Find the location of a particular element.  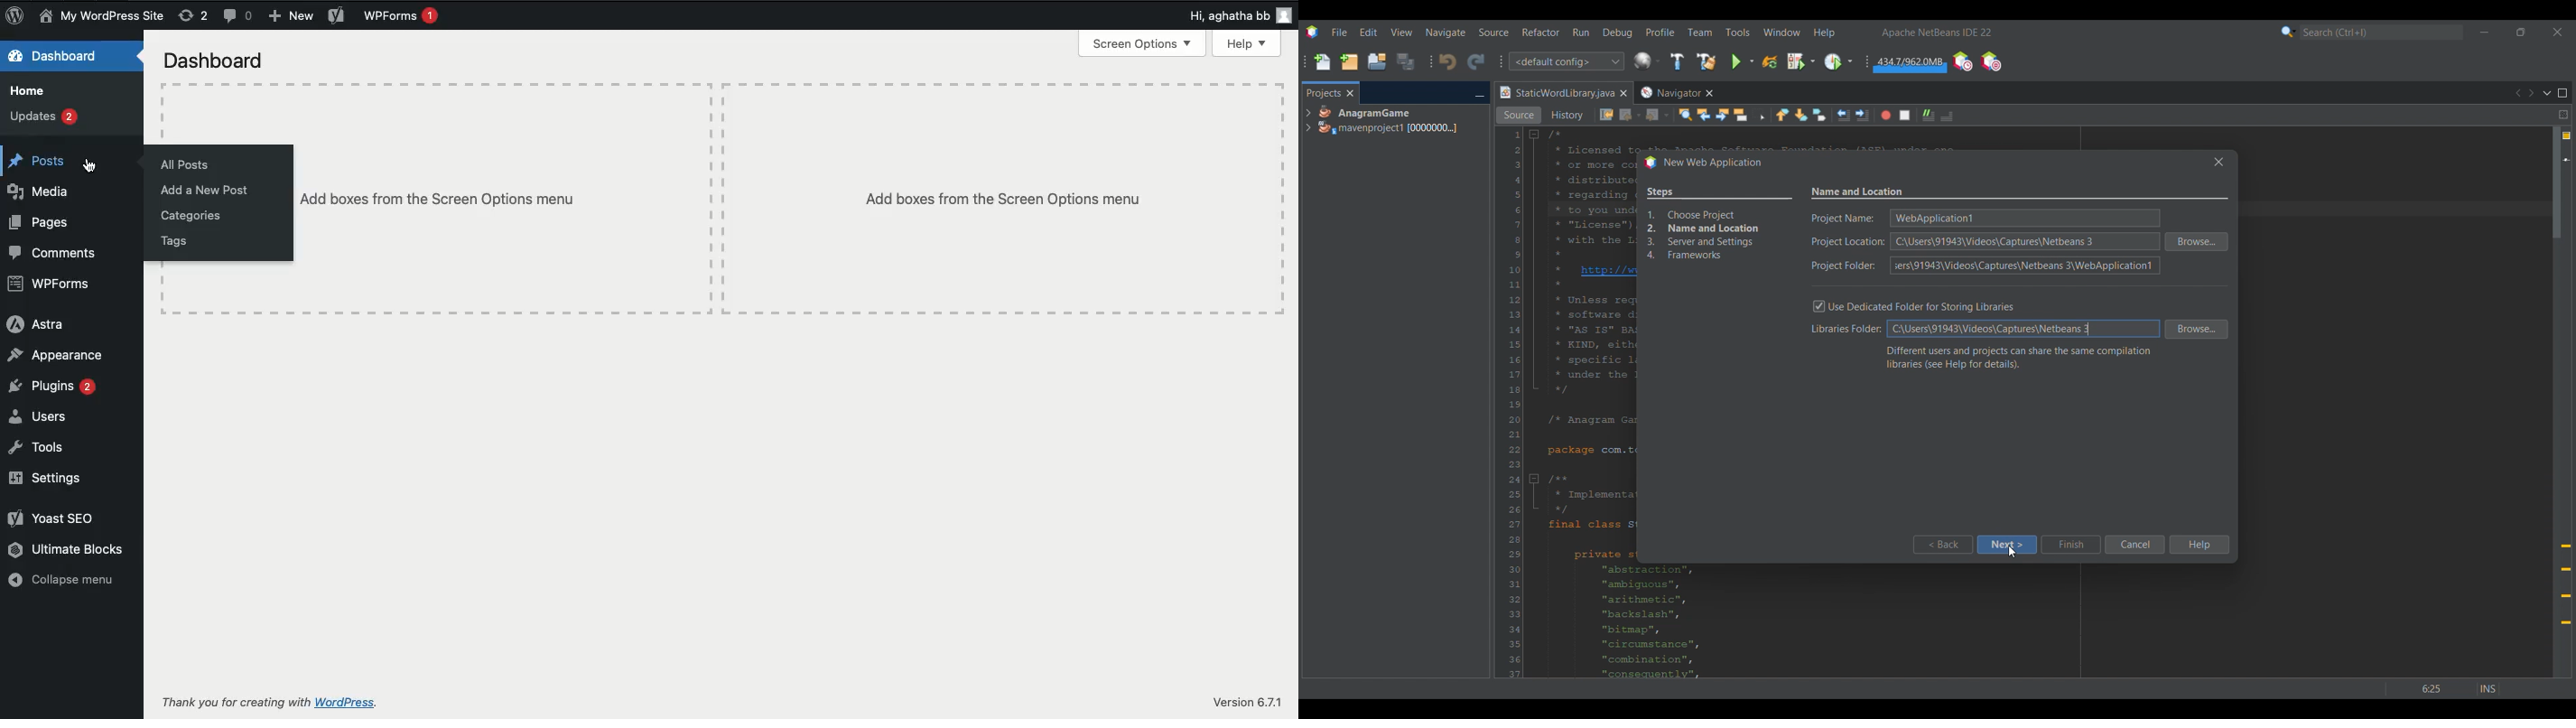

Media is located at coordinates (42, 191).